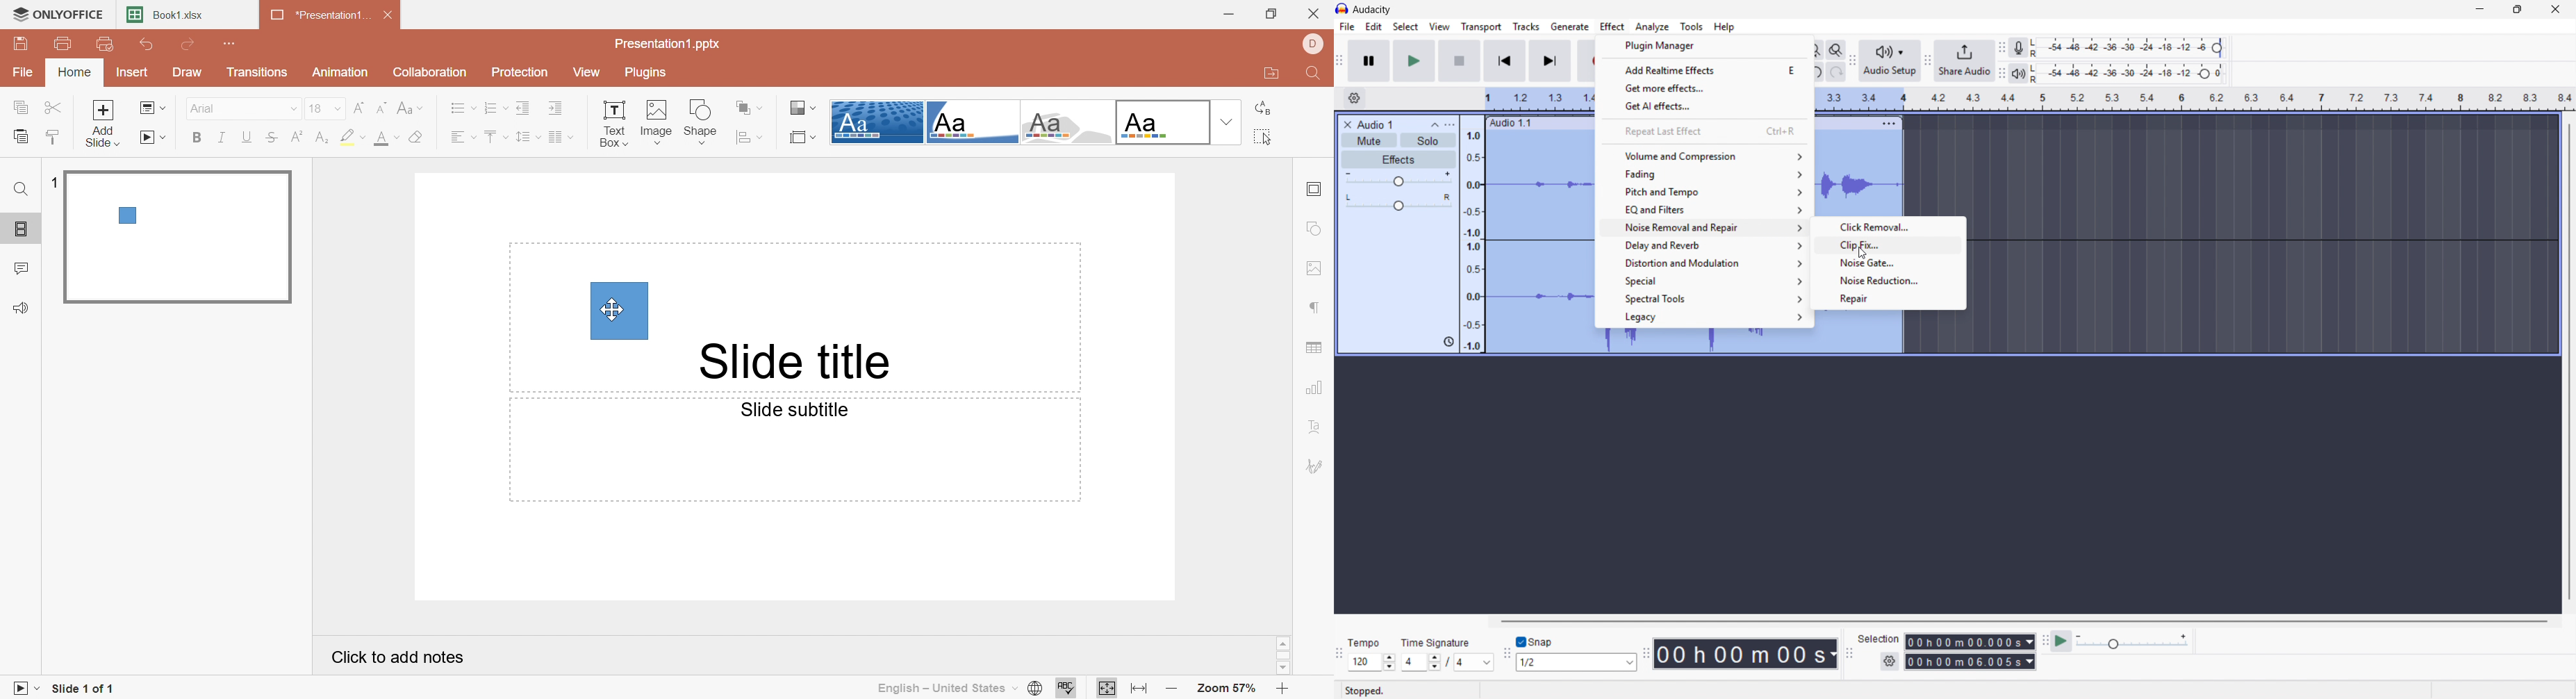  I want to click on Copy Style, so click(53, 136).